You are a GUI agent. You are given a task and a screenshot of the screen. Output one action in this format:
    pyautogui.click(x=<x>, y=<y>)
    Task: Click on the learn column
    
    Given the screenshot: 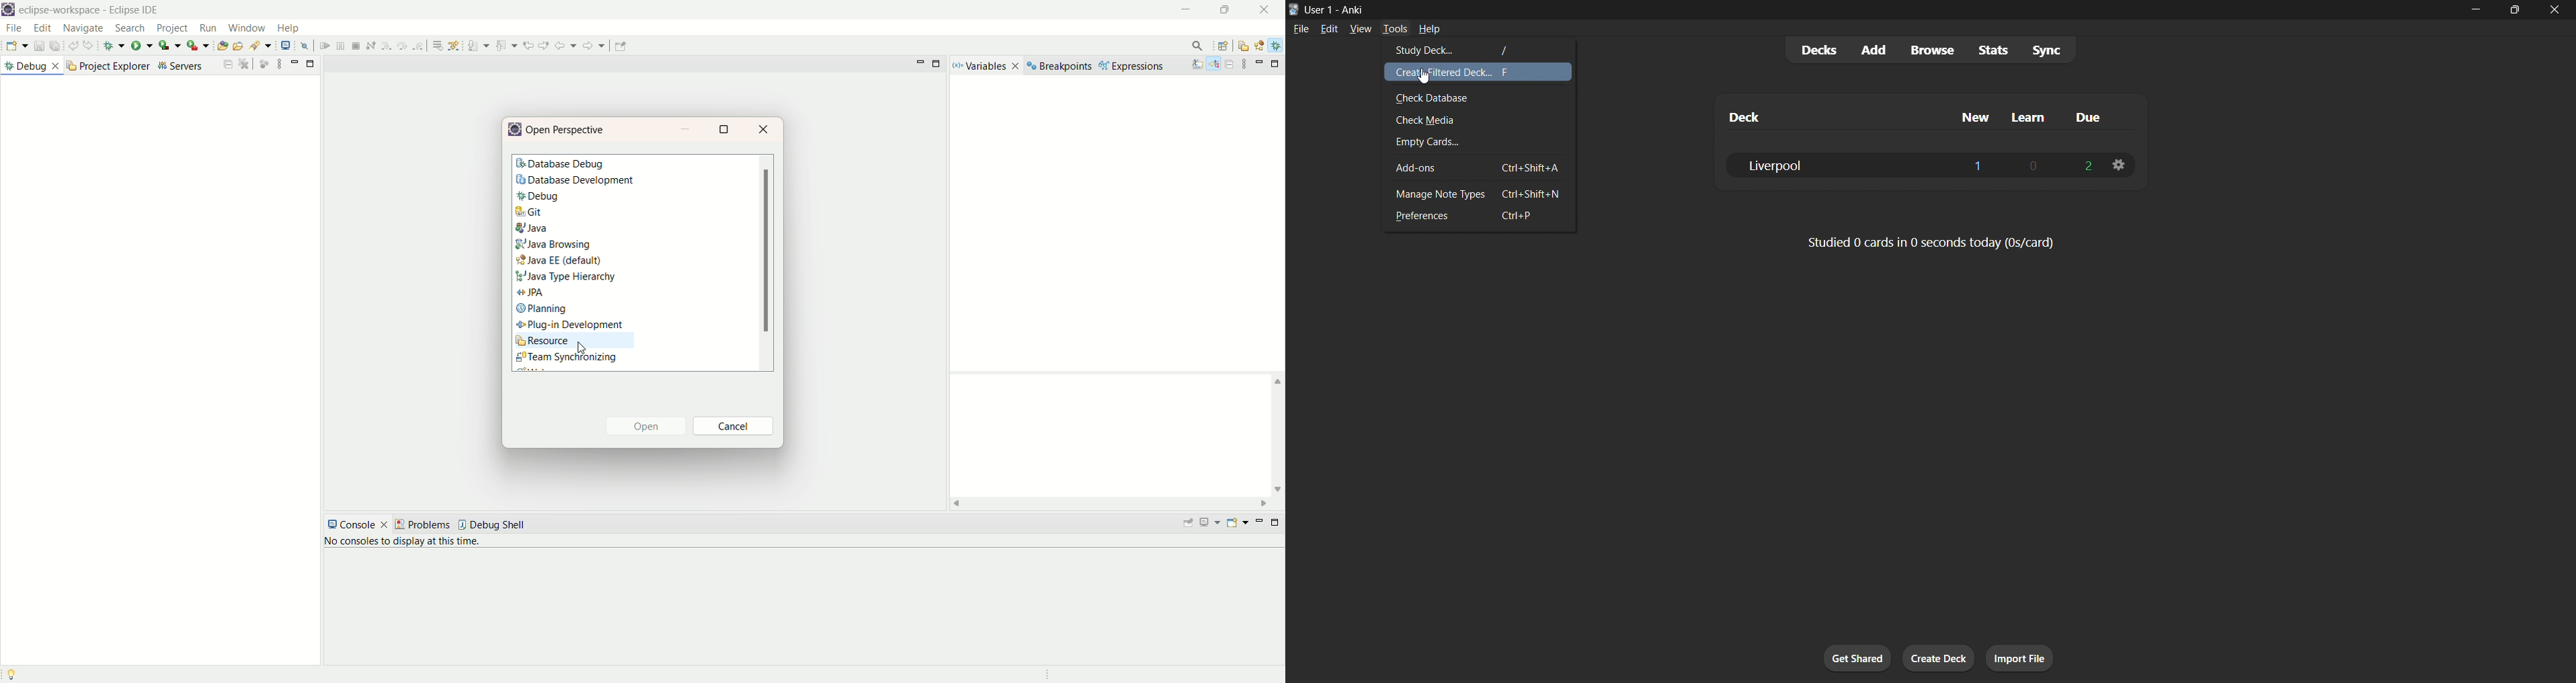 What is the action you would take?
    pyautogui.click(x=2036, y=118)
    